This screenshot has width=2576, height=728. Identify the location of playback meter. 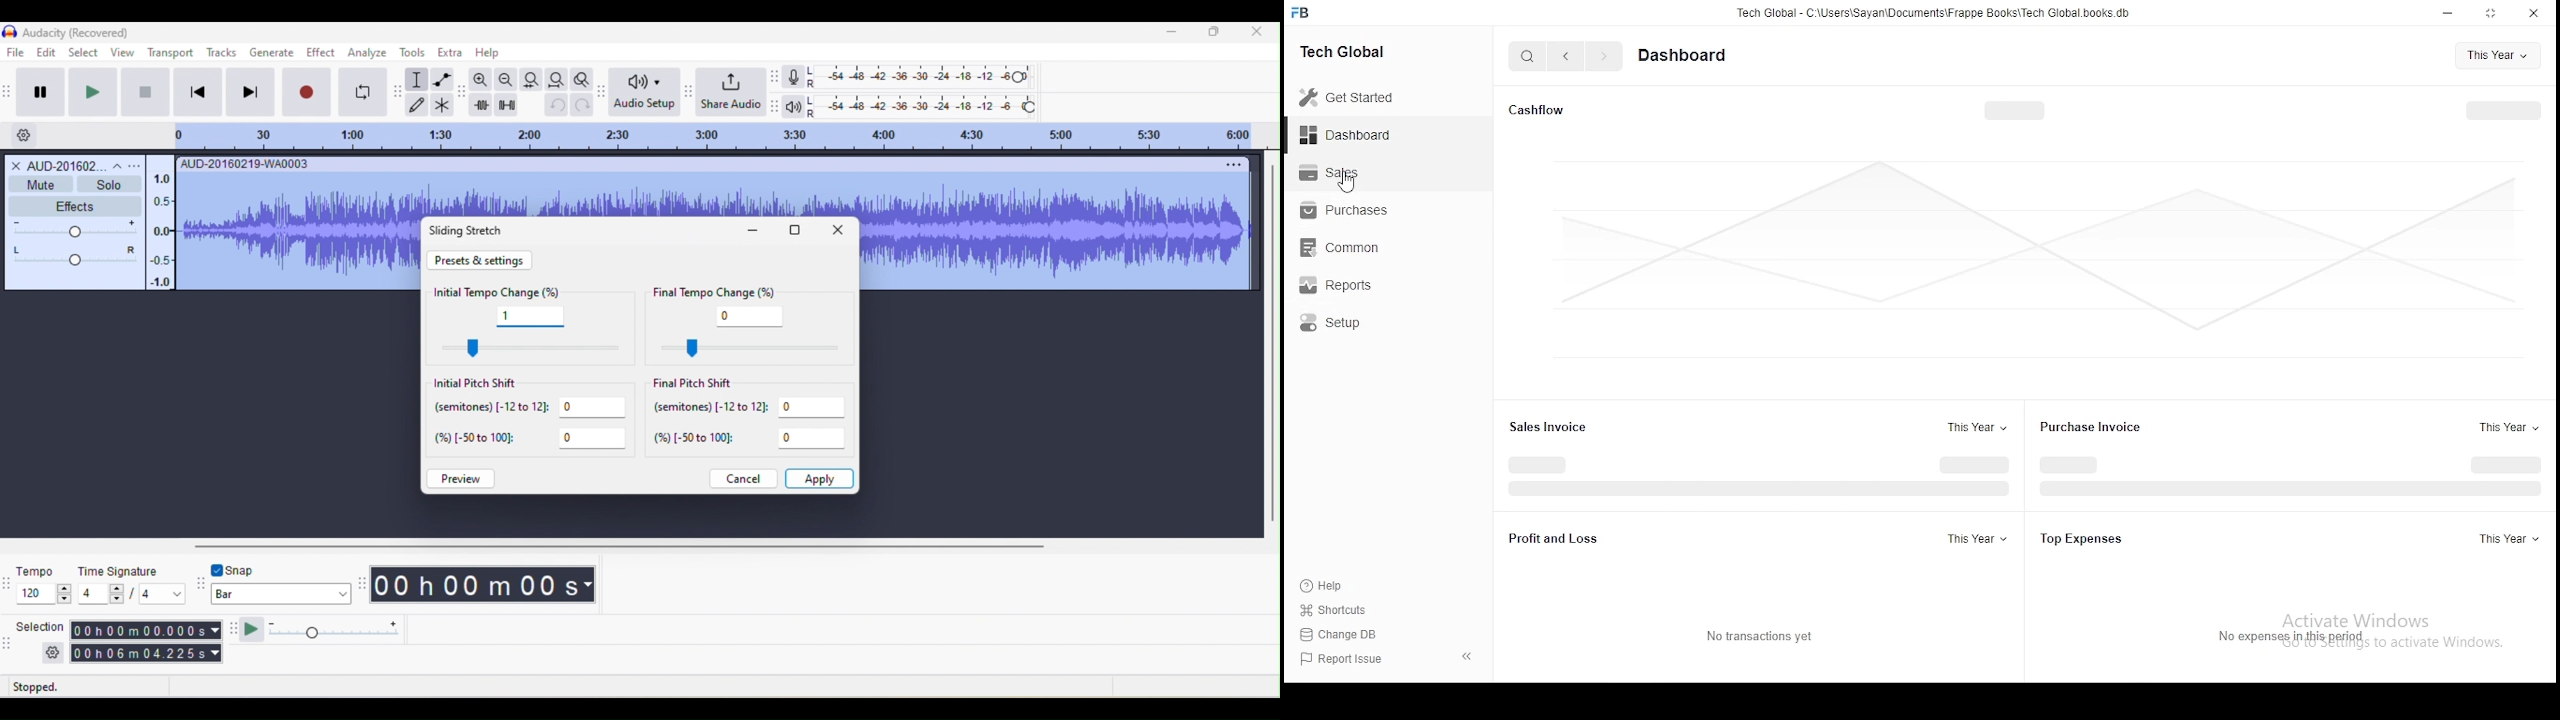
(794, 109).